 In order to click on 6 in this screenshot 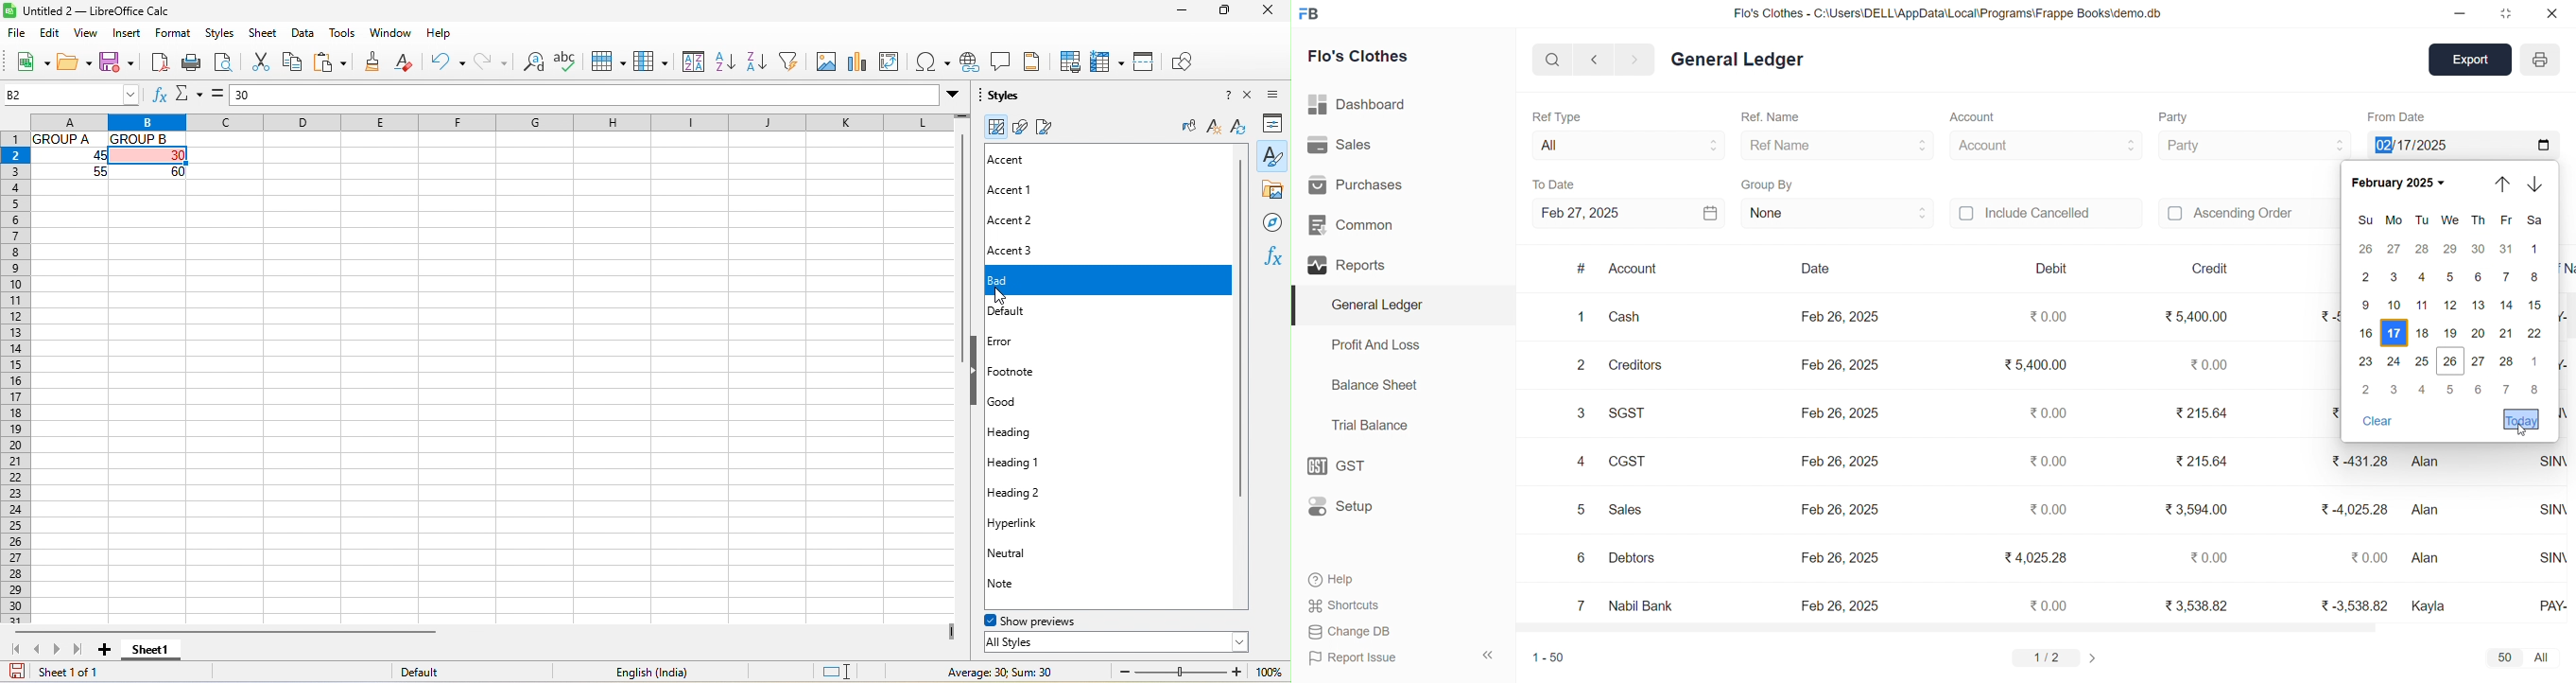, I will do `click(2479, 389)`.